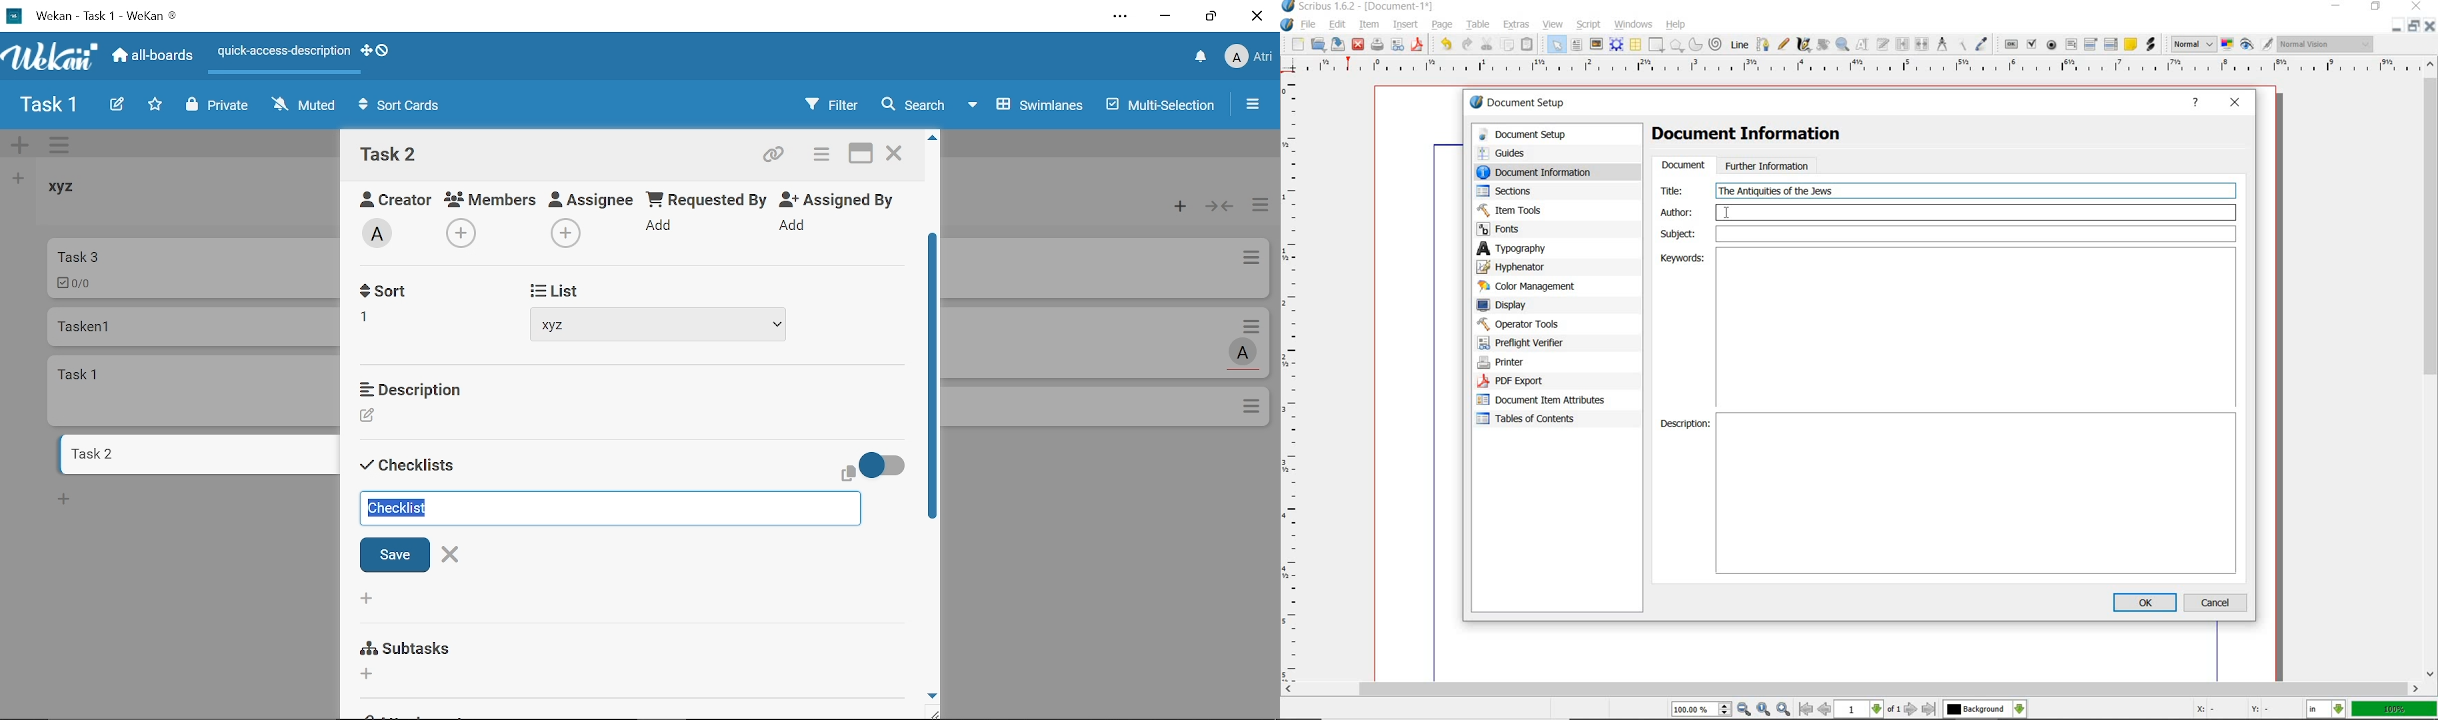 This screenshot has width=2464, height=728. What do you see at coordinates (563, 233) in the screenshot?
I see `Add` at bounding box center [563, 233].